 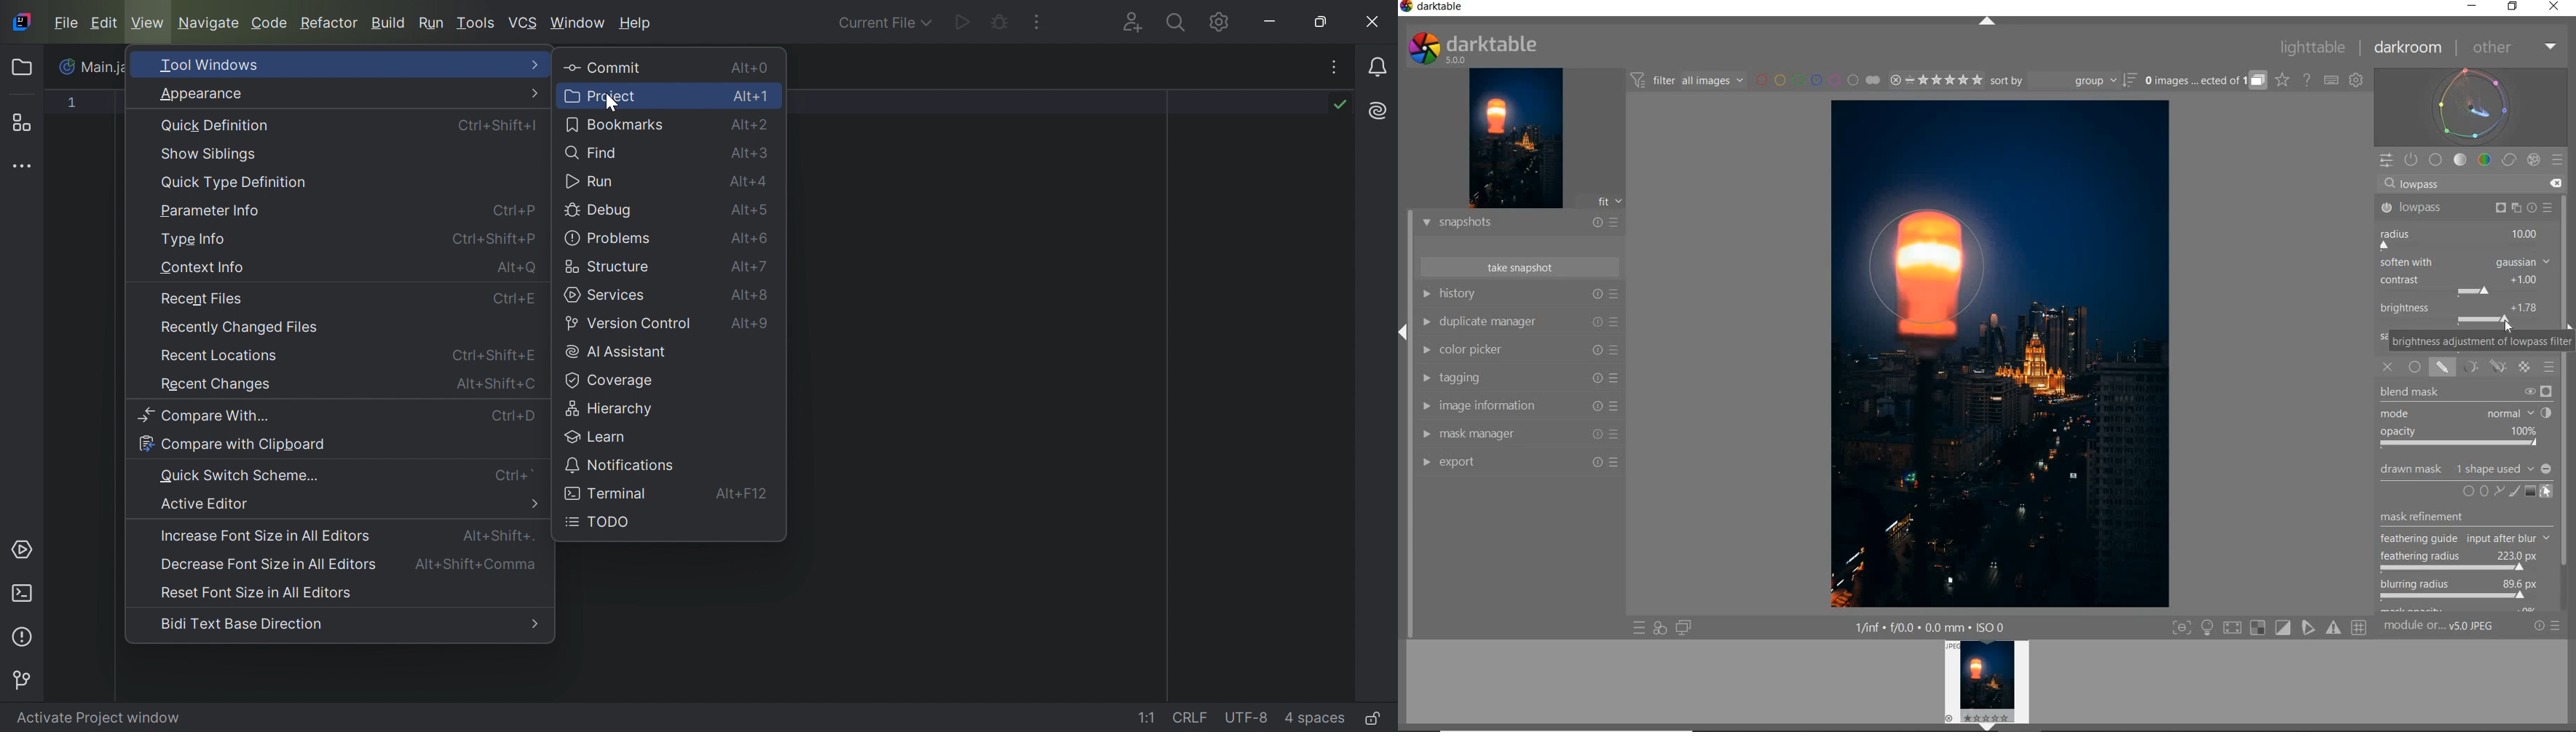 I want to click on HELP ONLINE, so click(x=2307, y=79).